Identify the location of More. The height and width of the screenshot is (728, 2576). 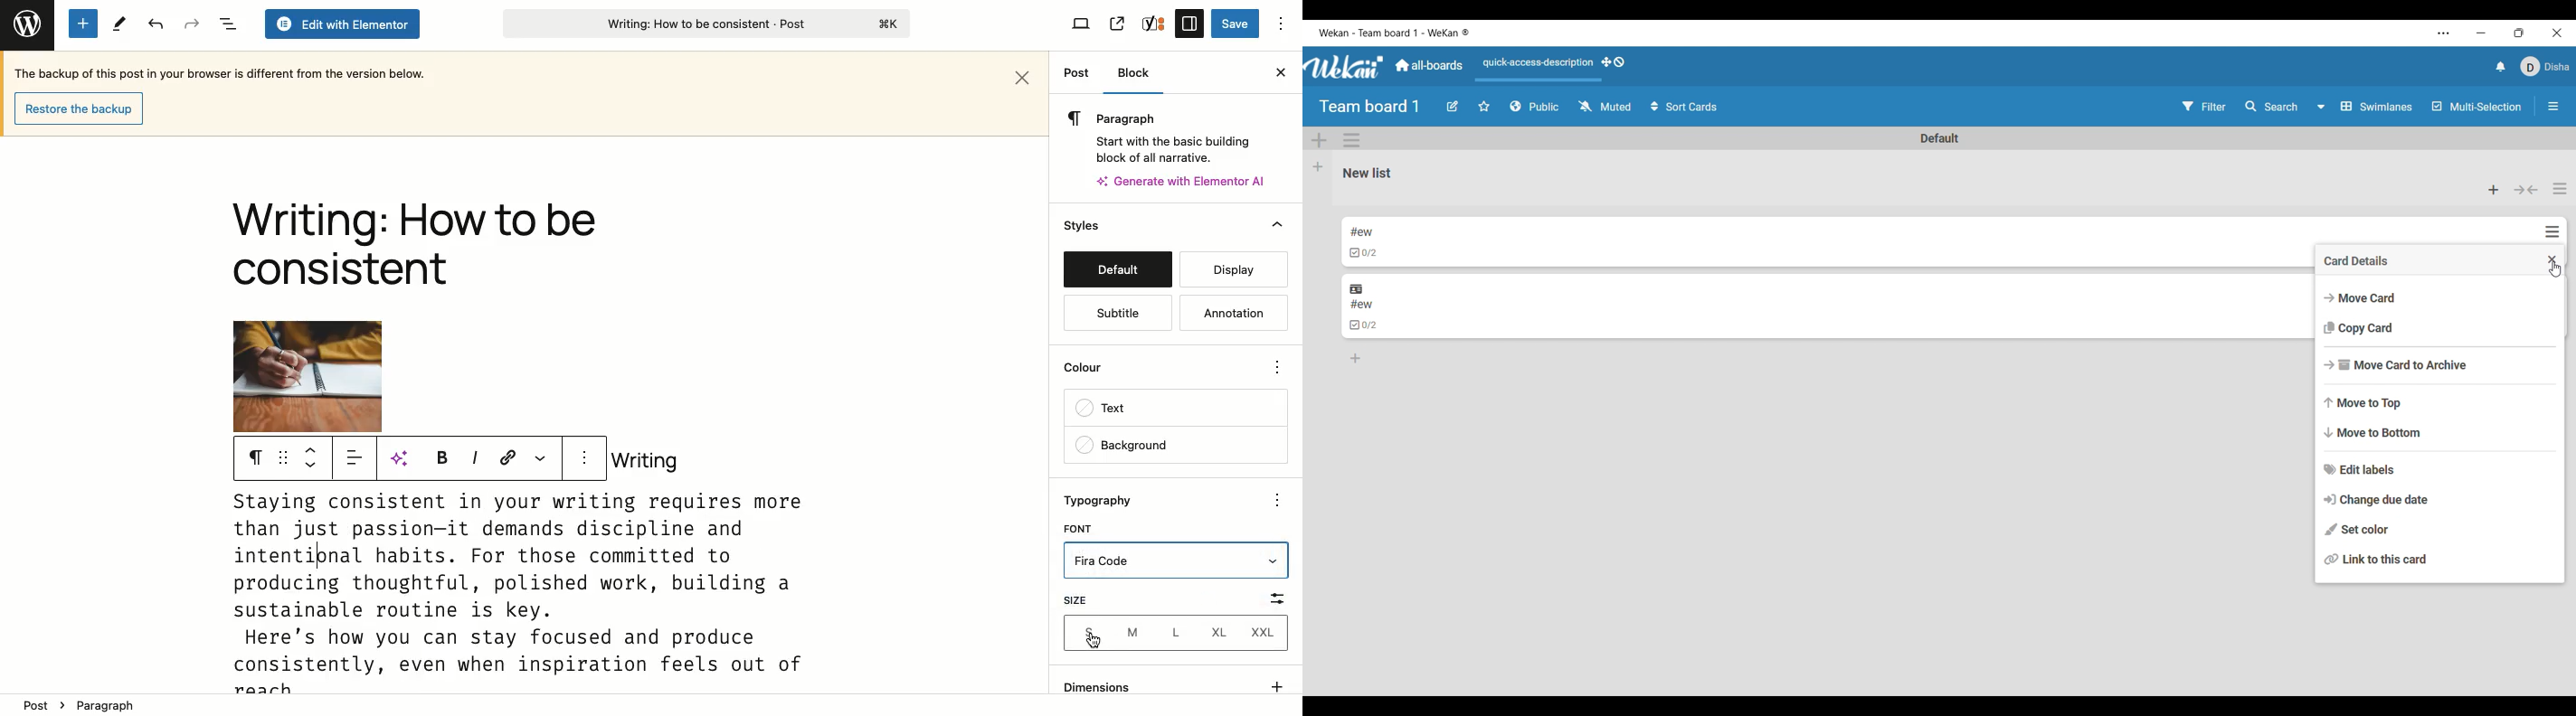
(1279, 365).